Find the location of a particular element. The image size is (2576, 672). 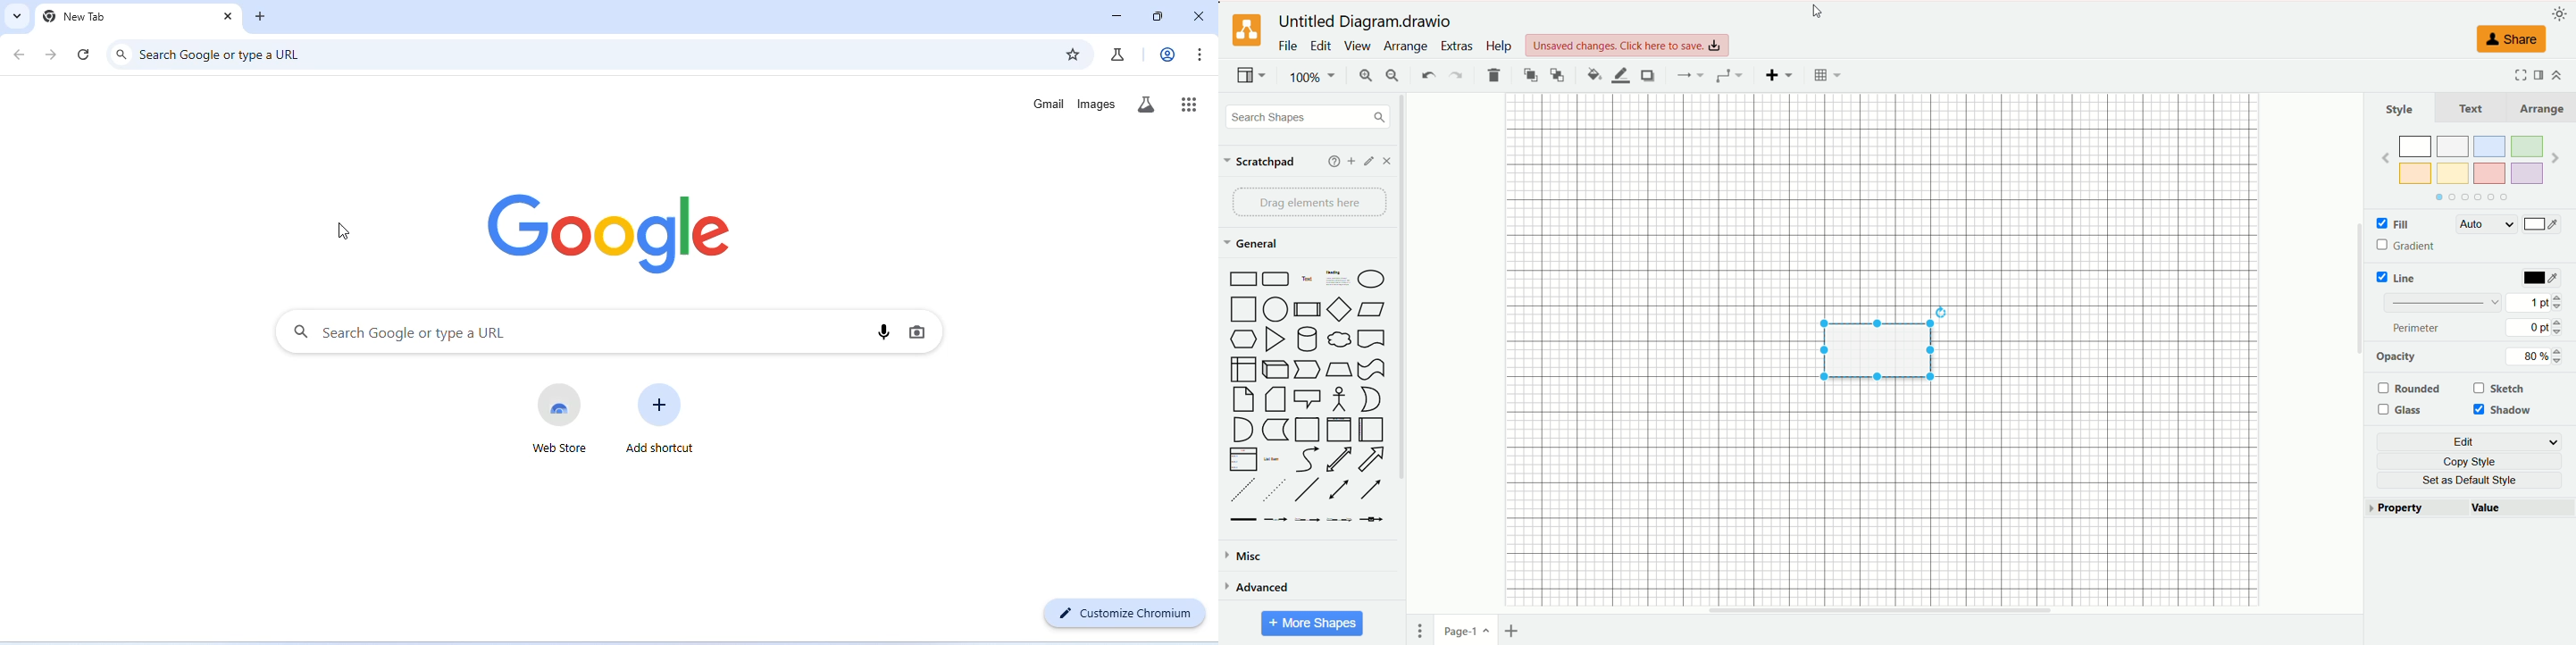

appearance is located at coordinates (2560, 12).